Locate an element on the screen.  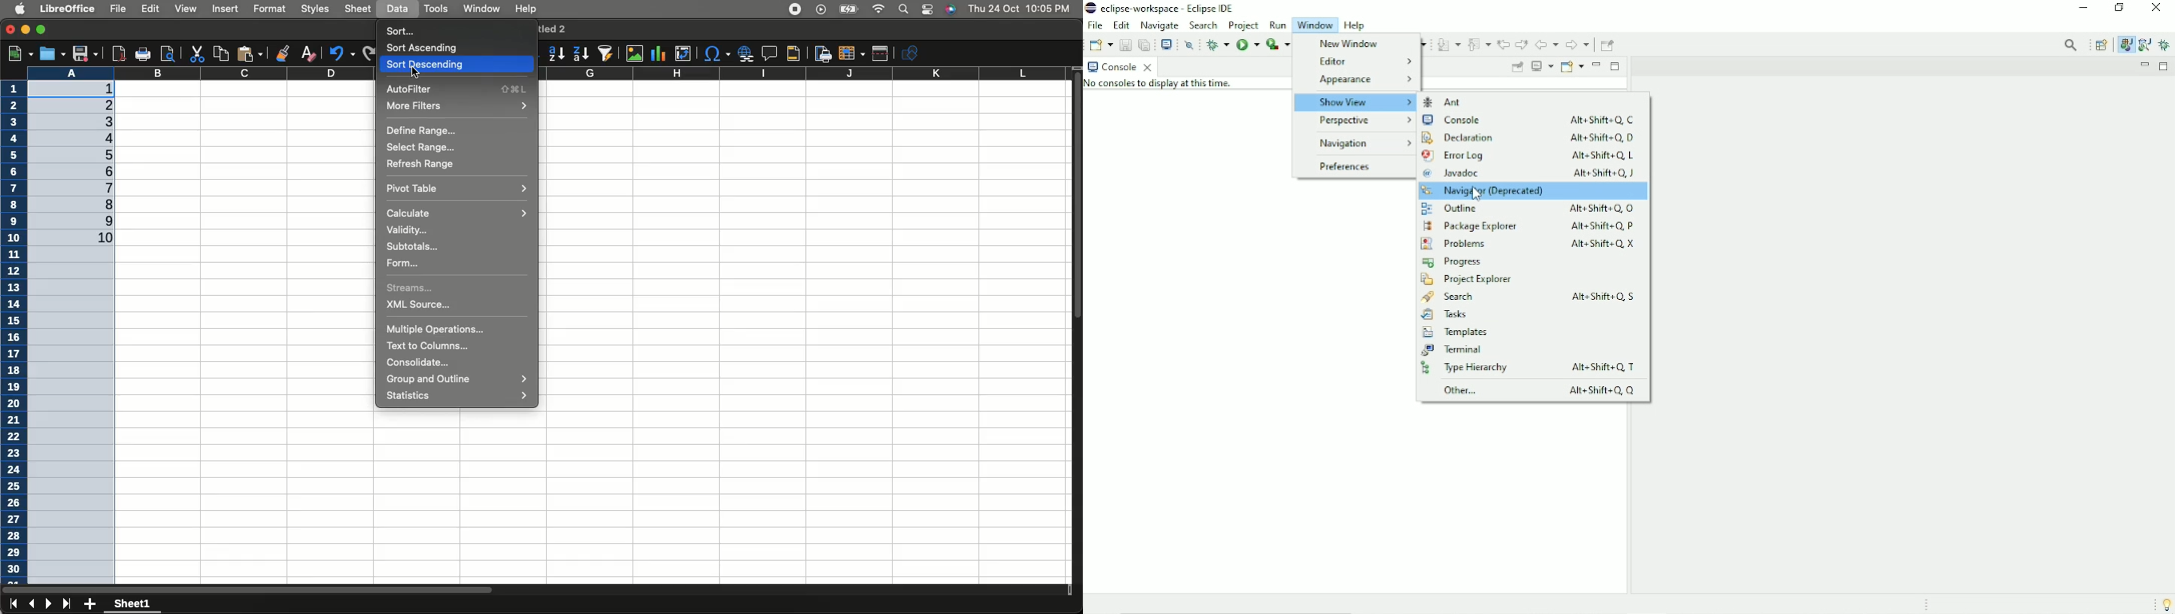
Insert is located at coordinates (227, 11).